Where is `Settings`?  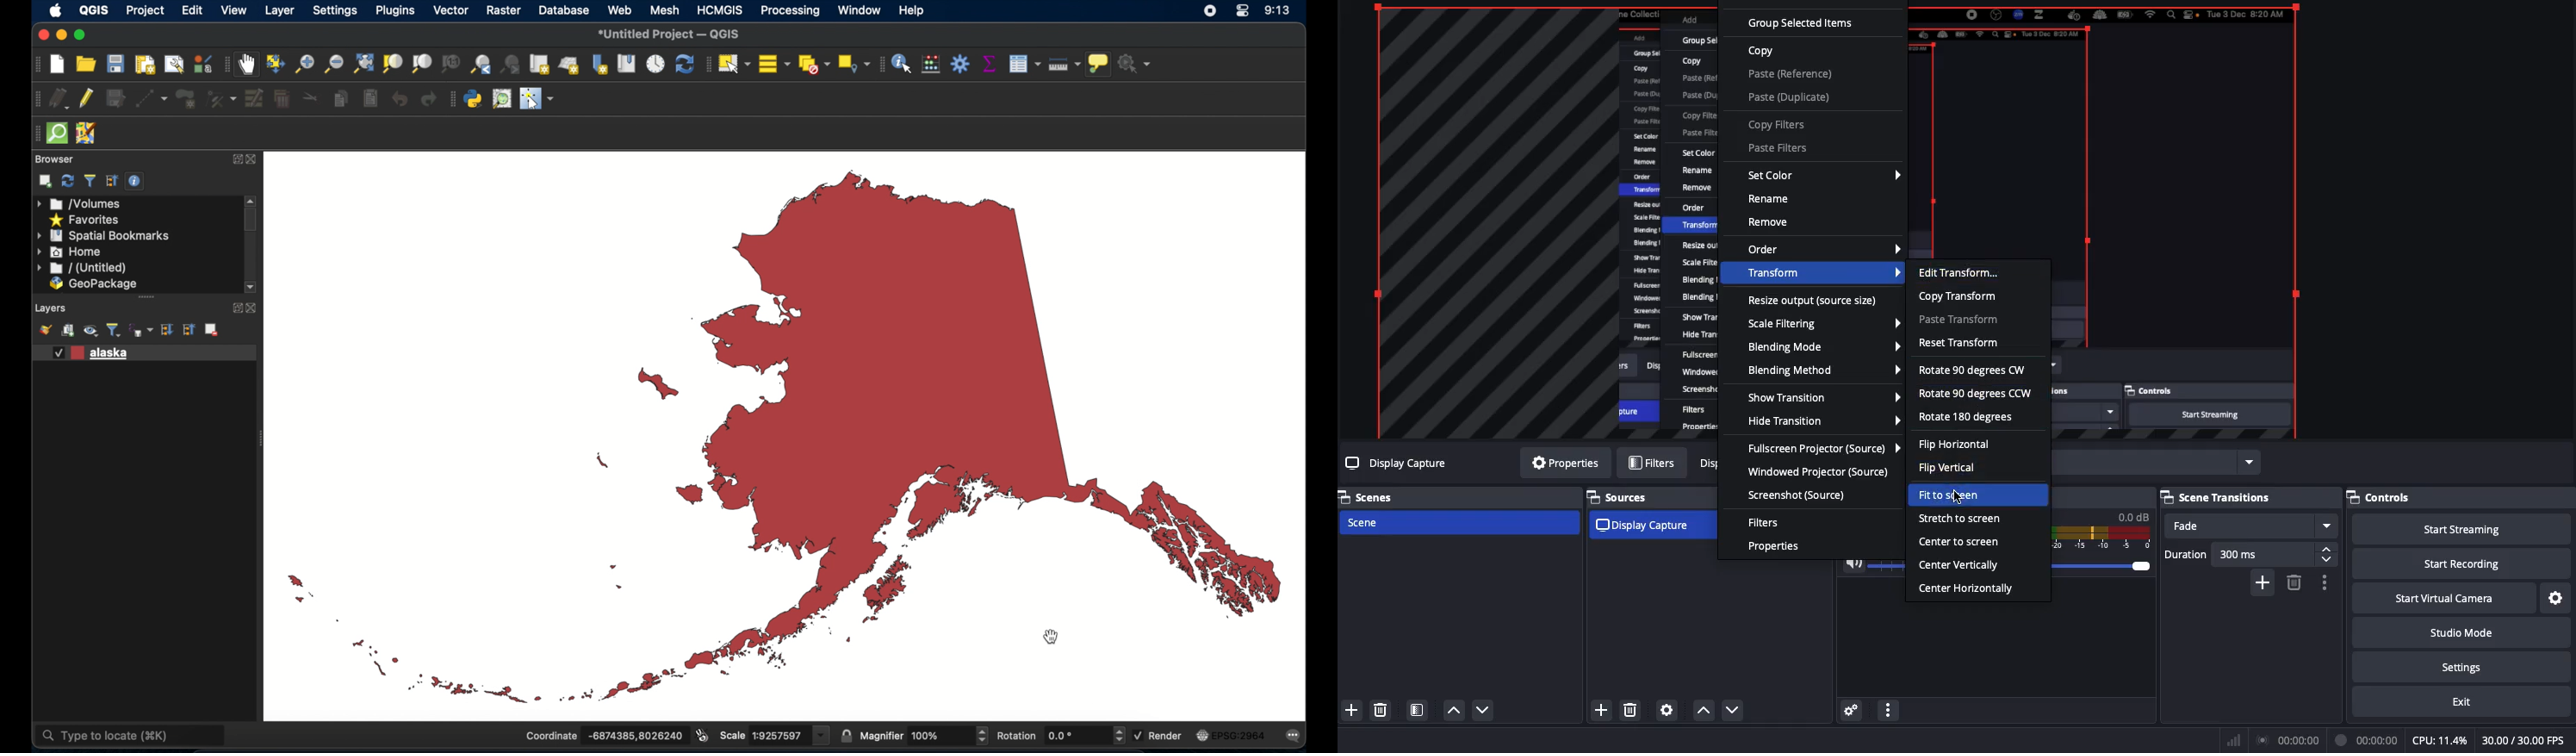
Settings is located at coordinates (2556, 598).